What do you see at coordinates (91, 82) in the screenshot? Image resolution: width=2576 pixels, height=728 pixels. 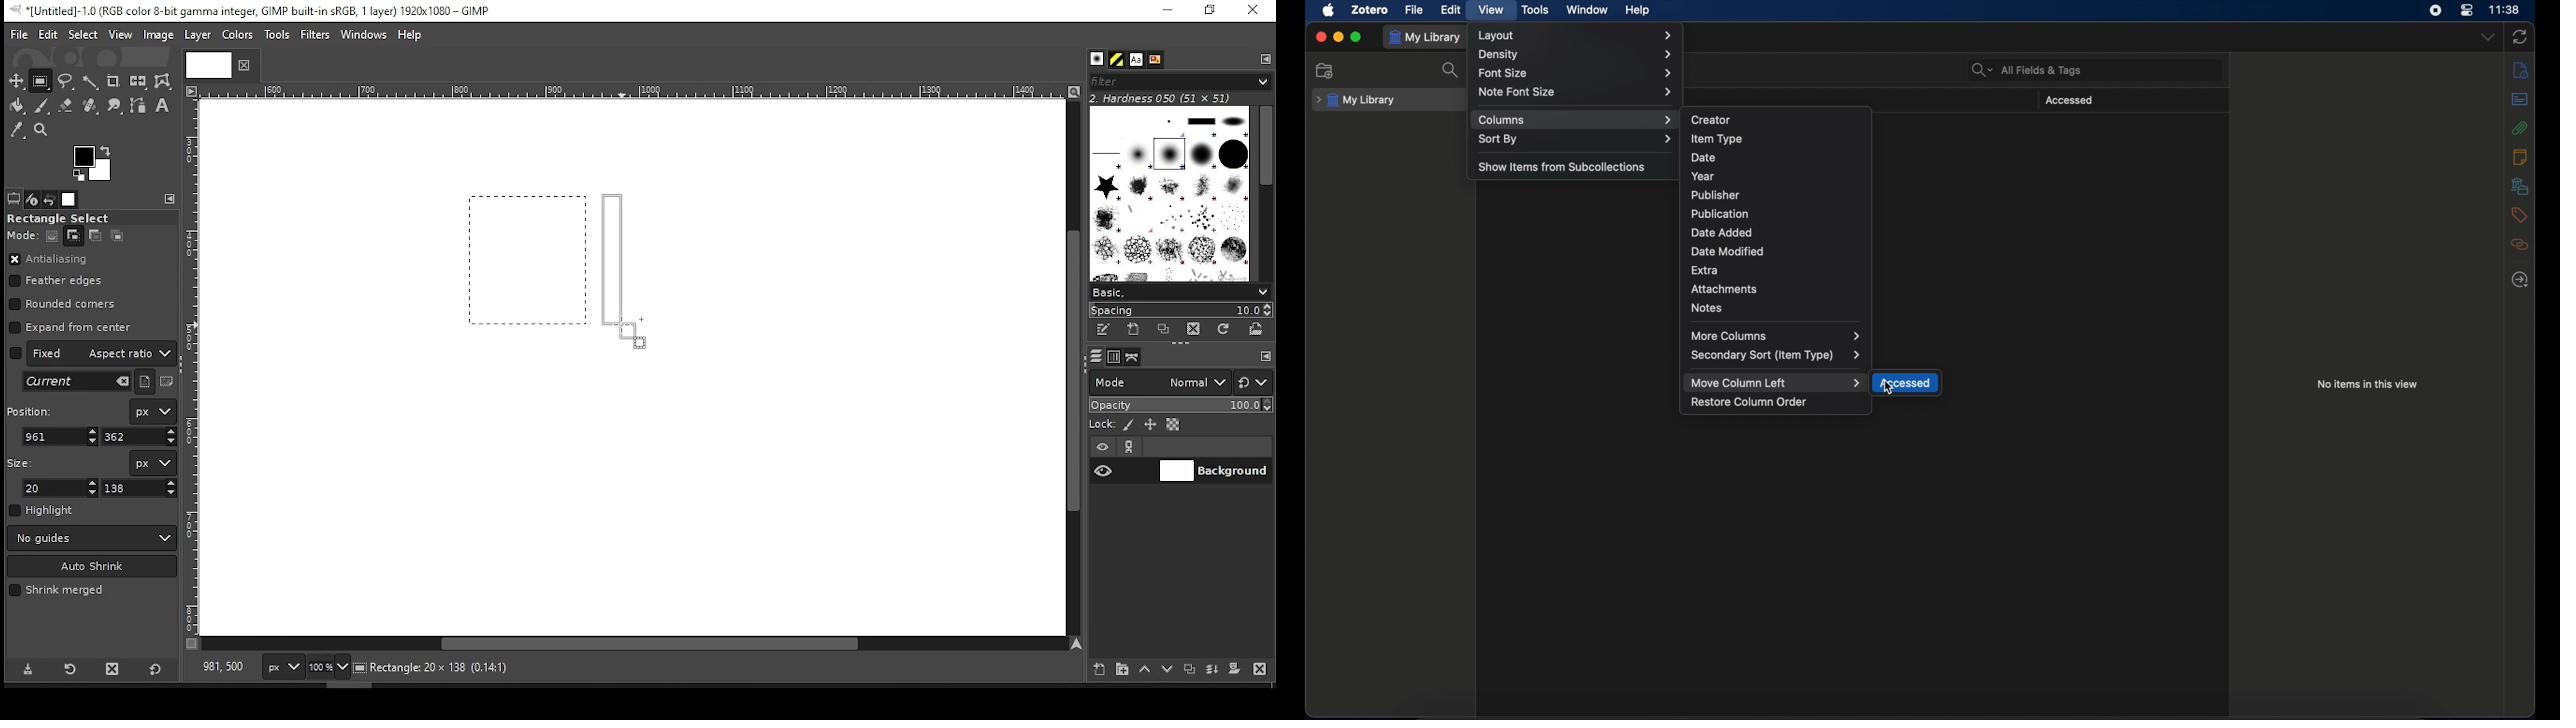 I see `fuzzy selection tool` at bounding box center [91, 82].